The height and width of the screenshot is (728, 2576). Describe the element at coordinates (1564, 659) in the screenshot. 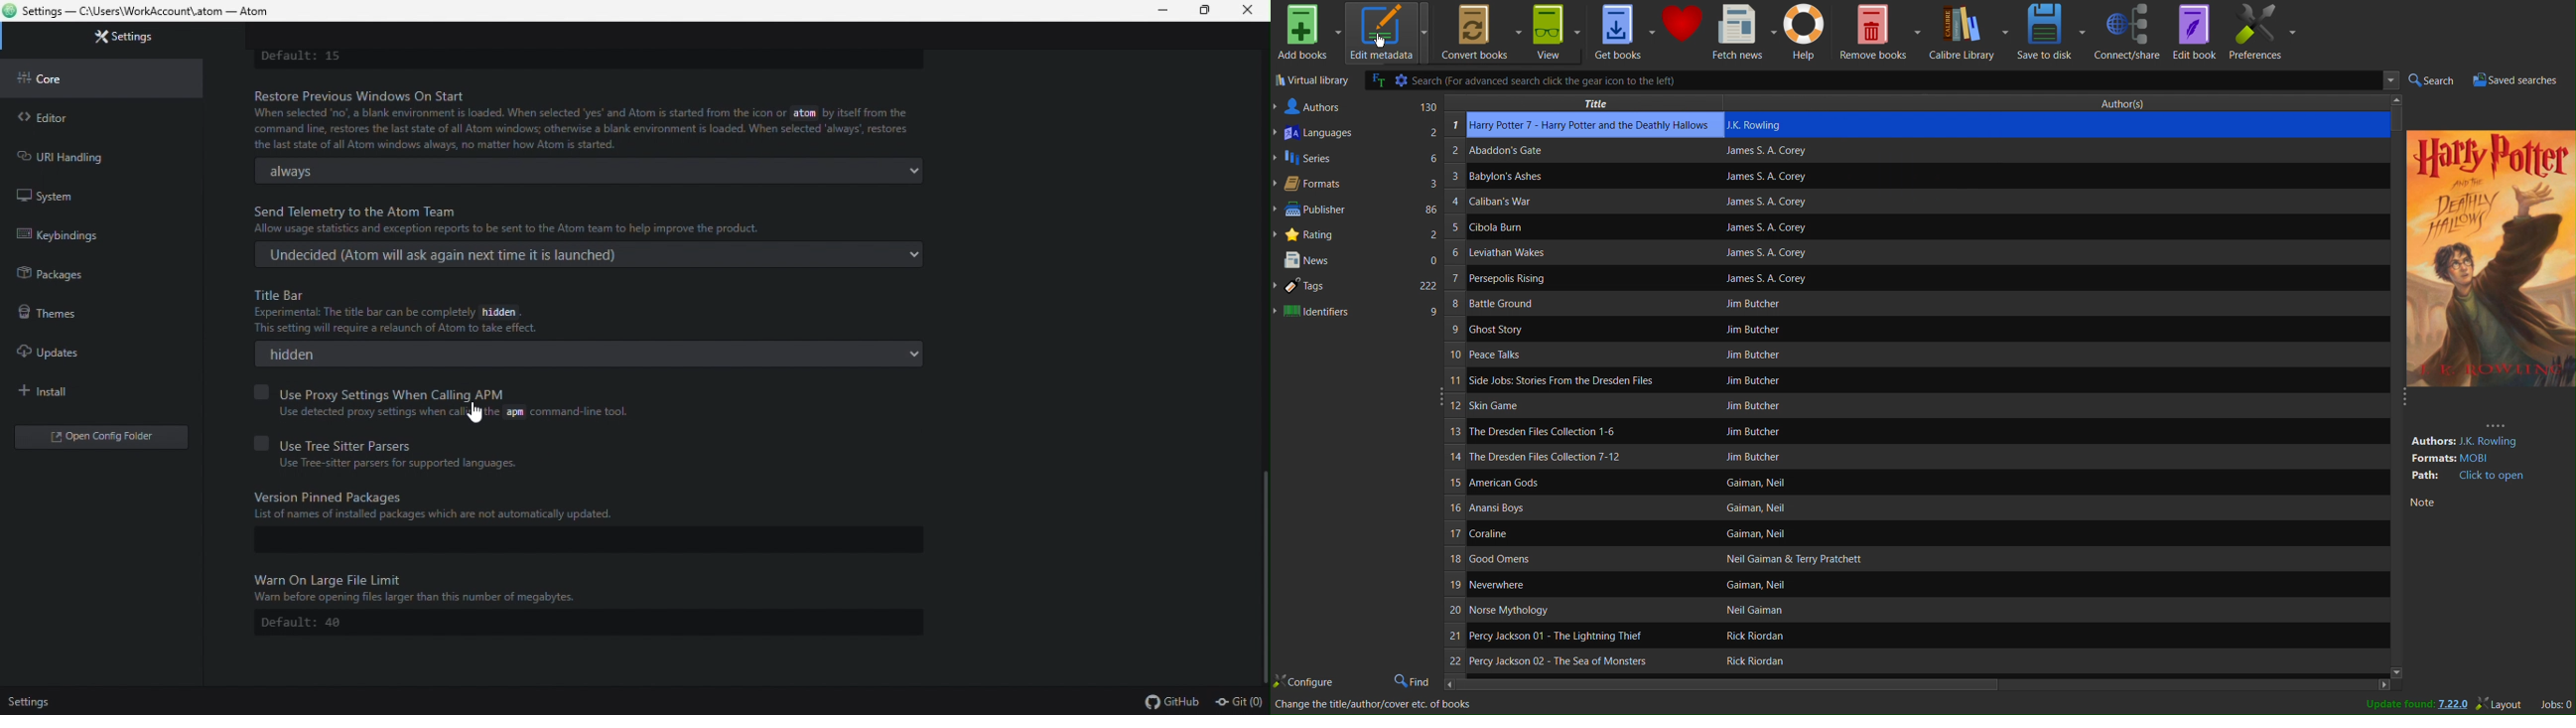

I see `Book name` at that location.